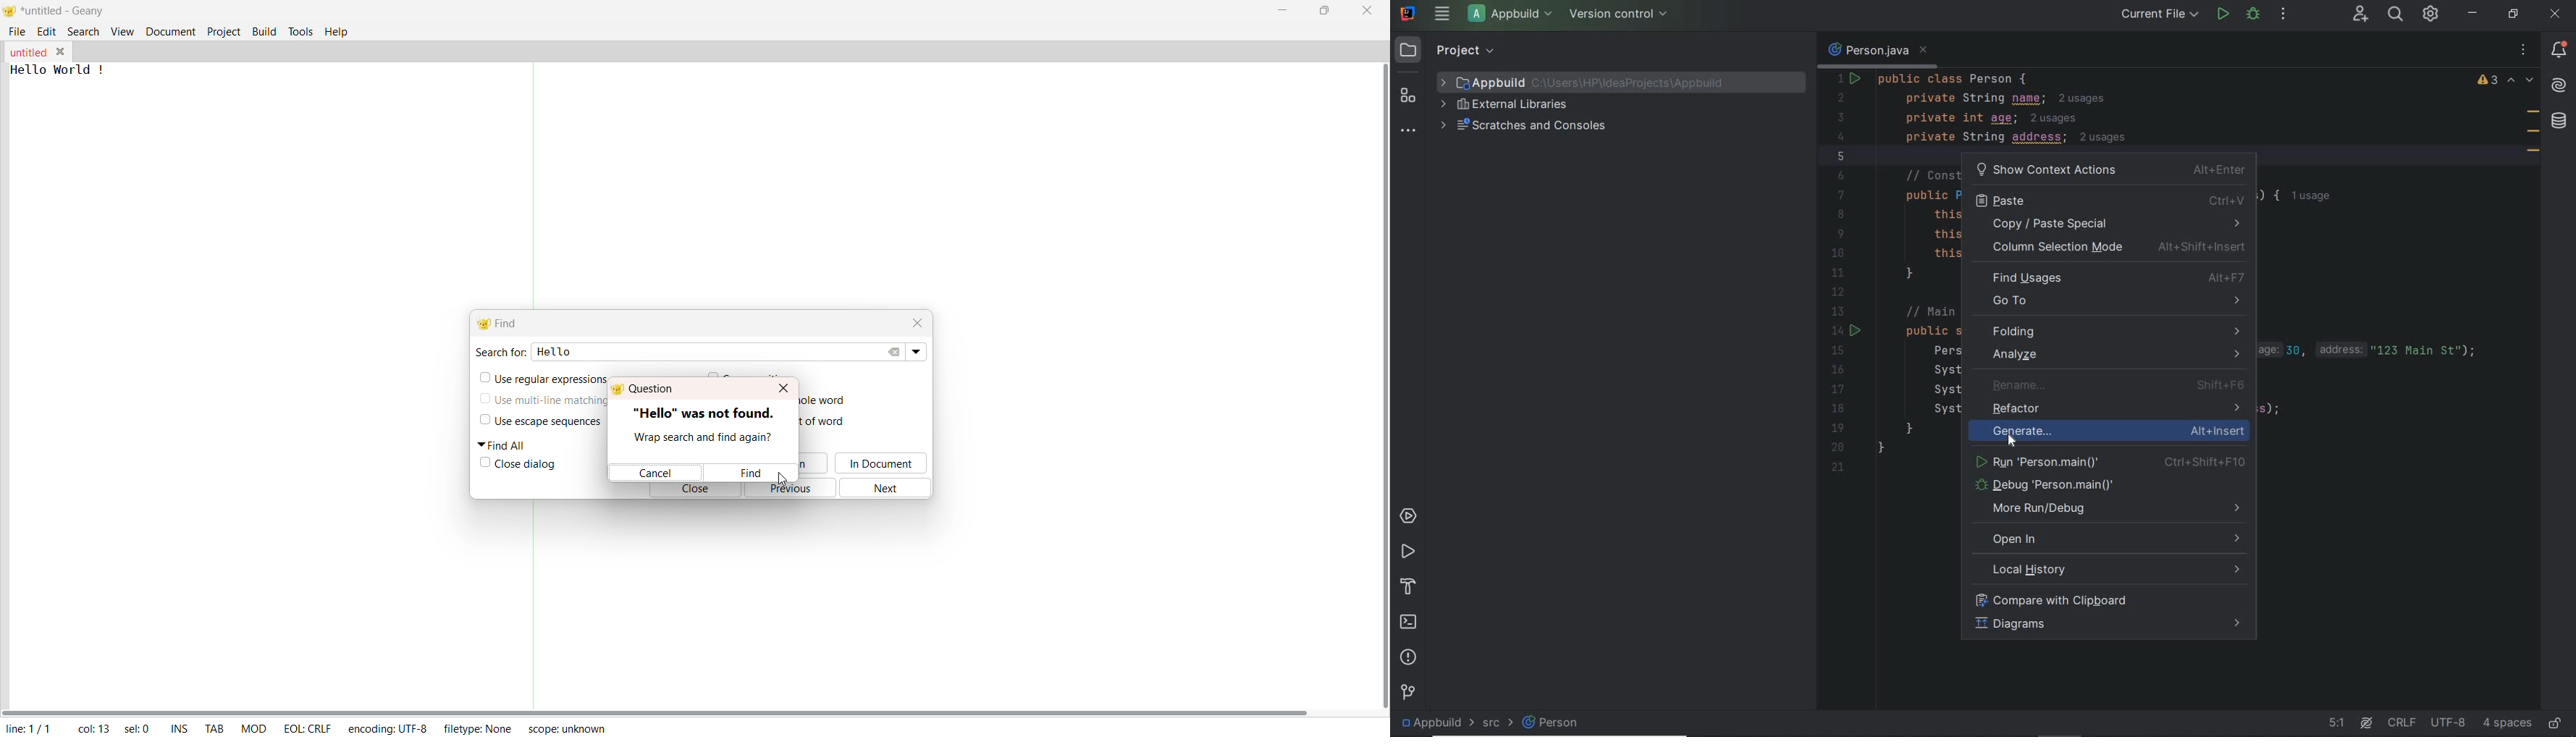 The image size is (2576, 756). I want to click on field marks, so click(2533, 133).